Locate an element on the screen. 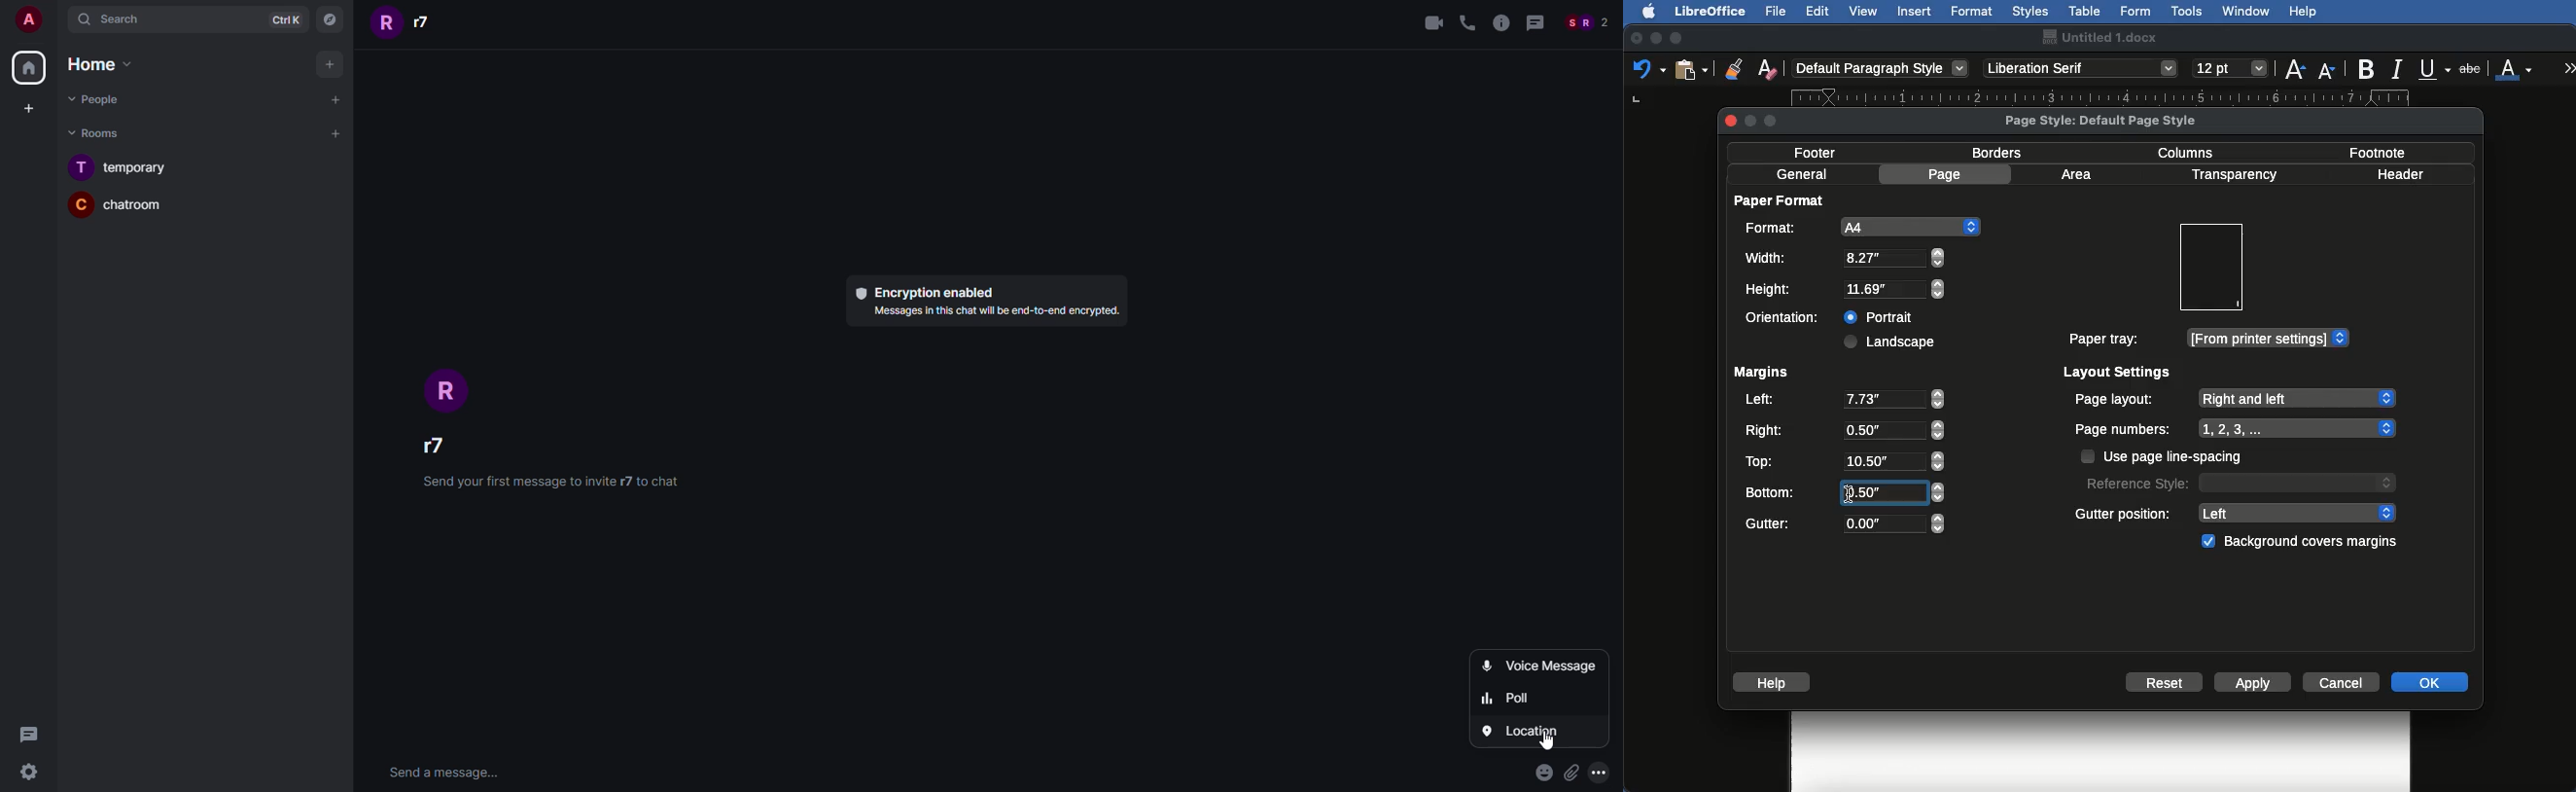  Use page line spacing is located at coordinates (2164, 456).